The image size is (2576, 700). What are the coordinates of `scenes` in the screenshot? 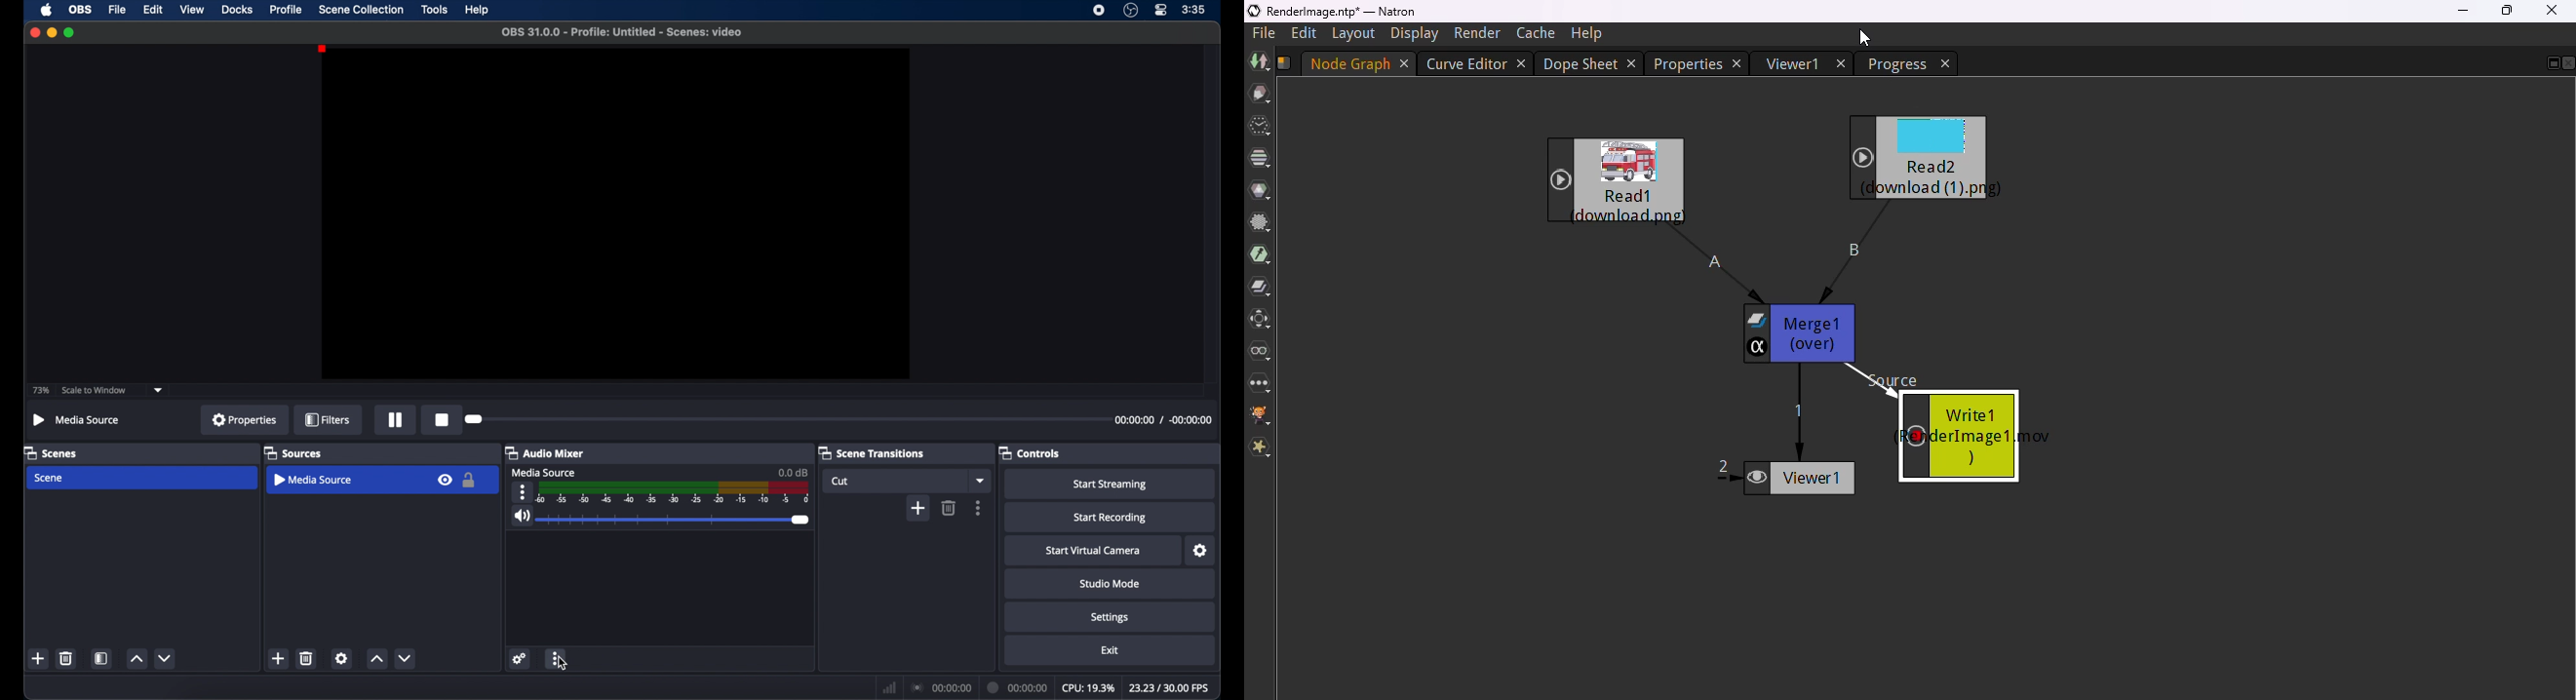 It's located at (51, 452).